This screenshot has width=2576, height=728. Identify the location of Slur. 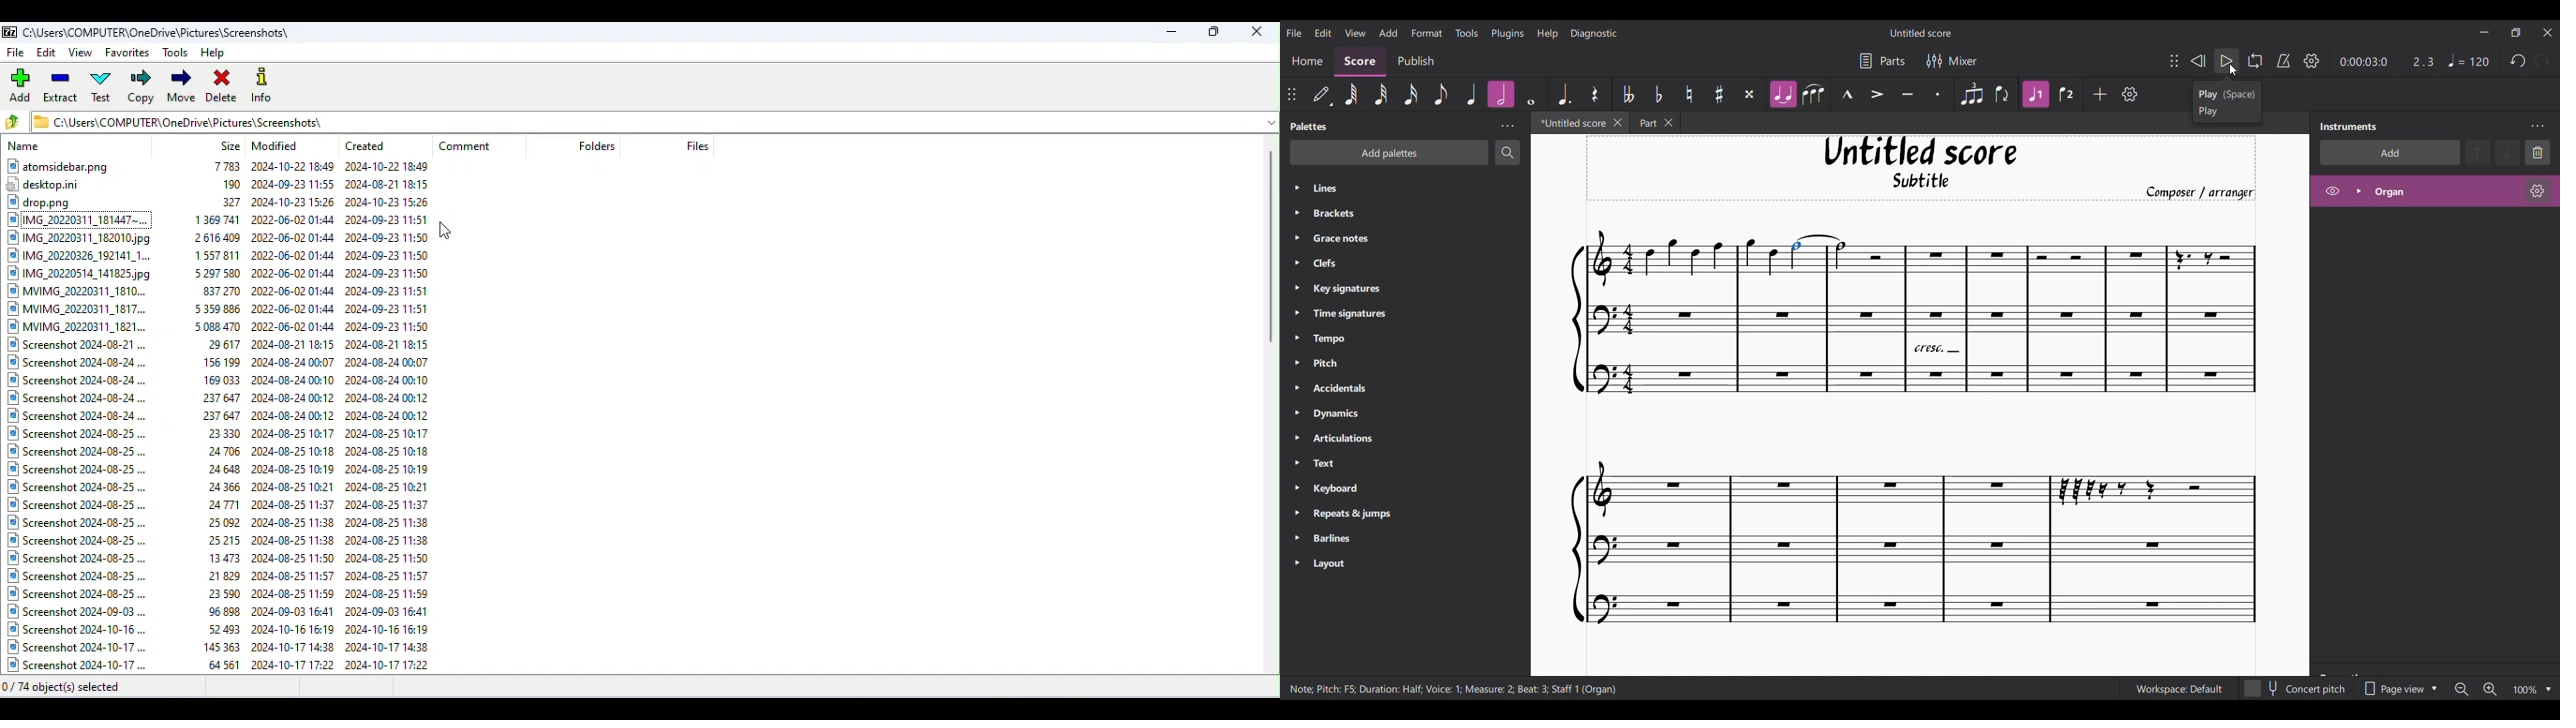
(1813, 94).